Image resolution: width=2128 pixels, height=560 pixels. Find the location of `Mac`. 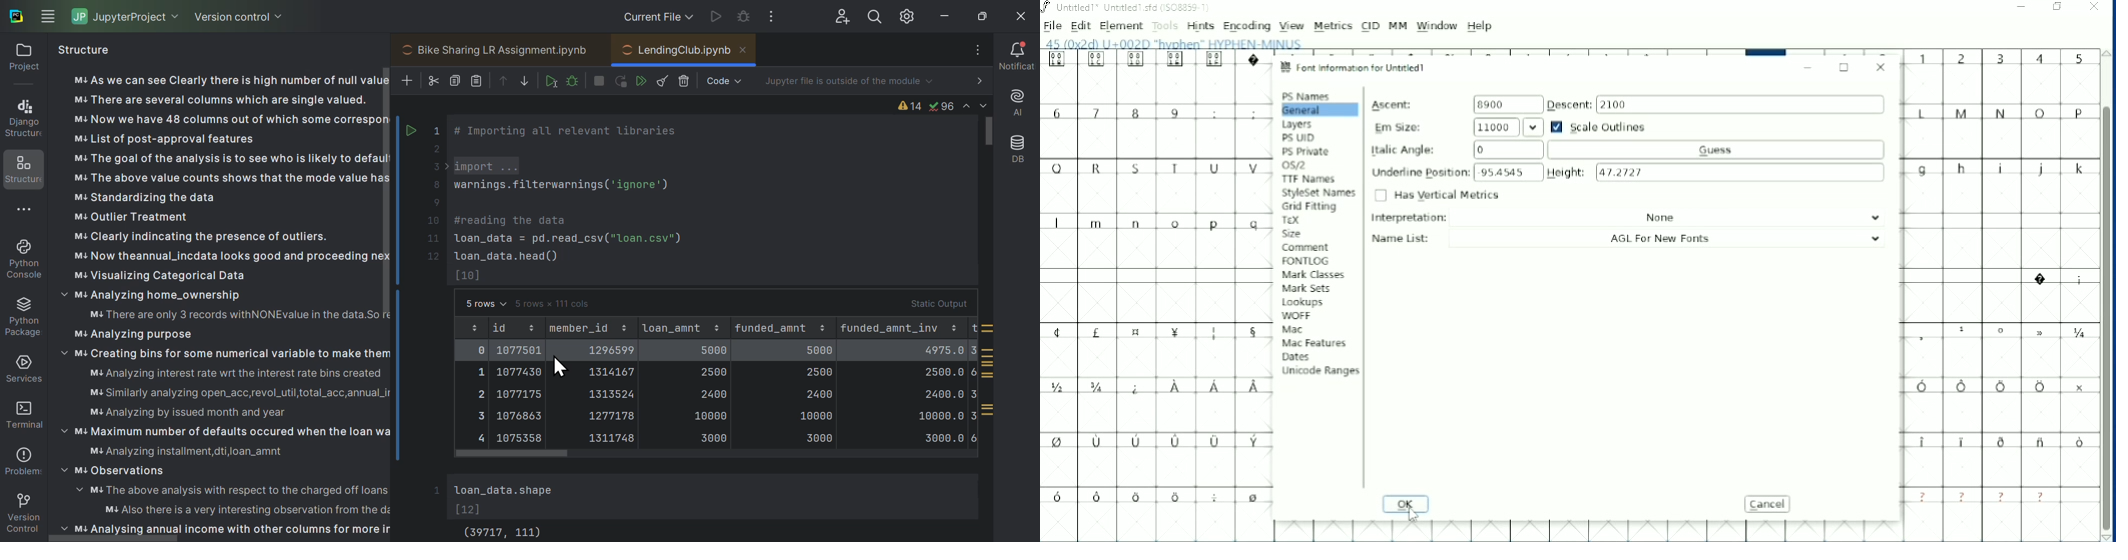

Mac is located at coordinates (1292, 330).